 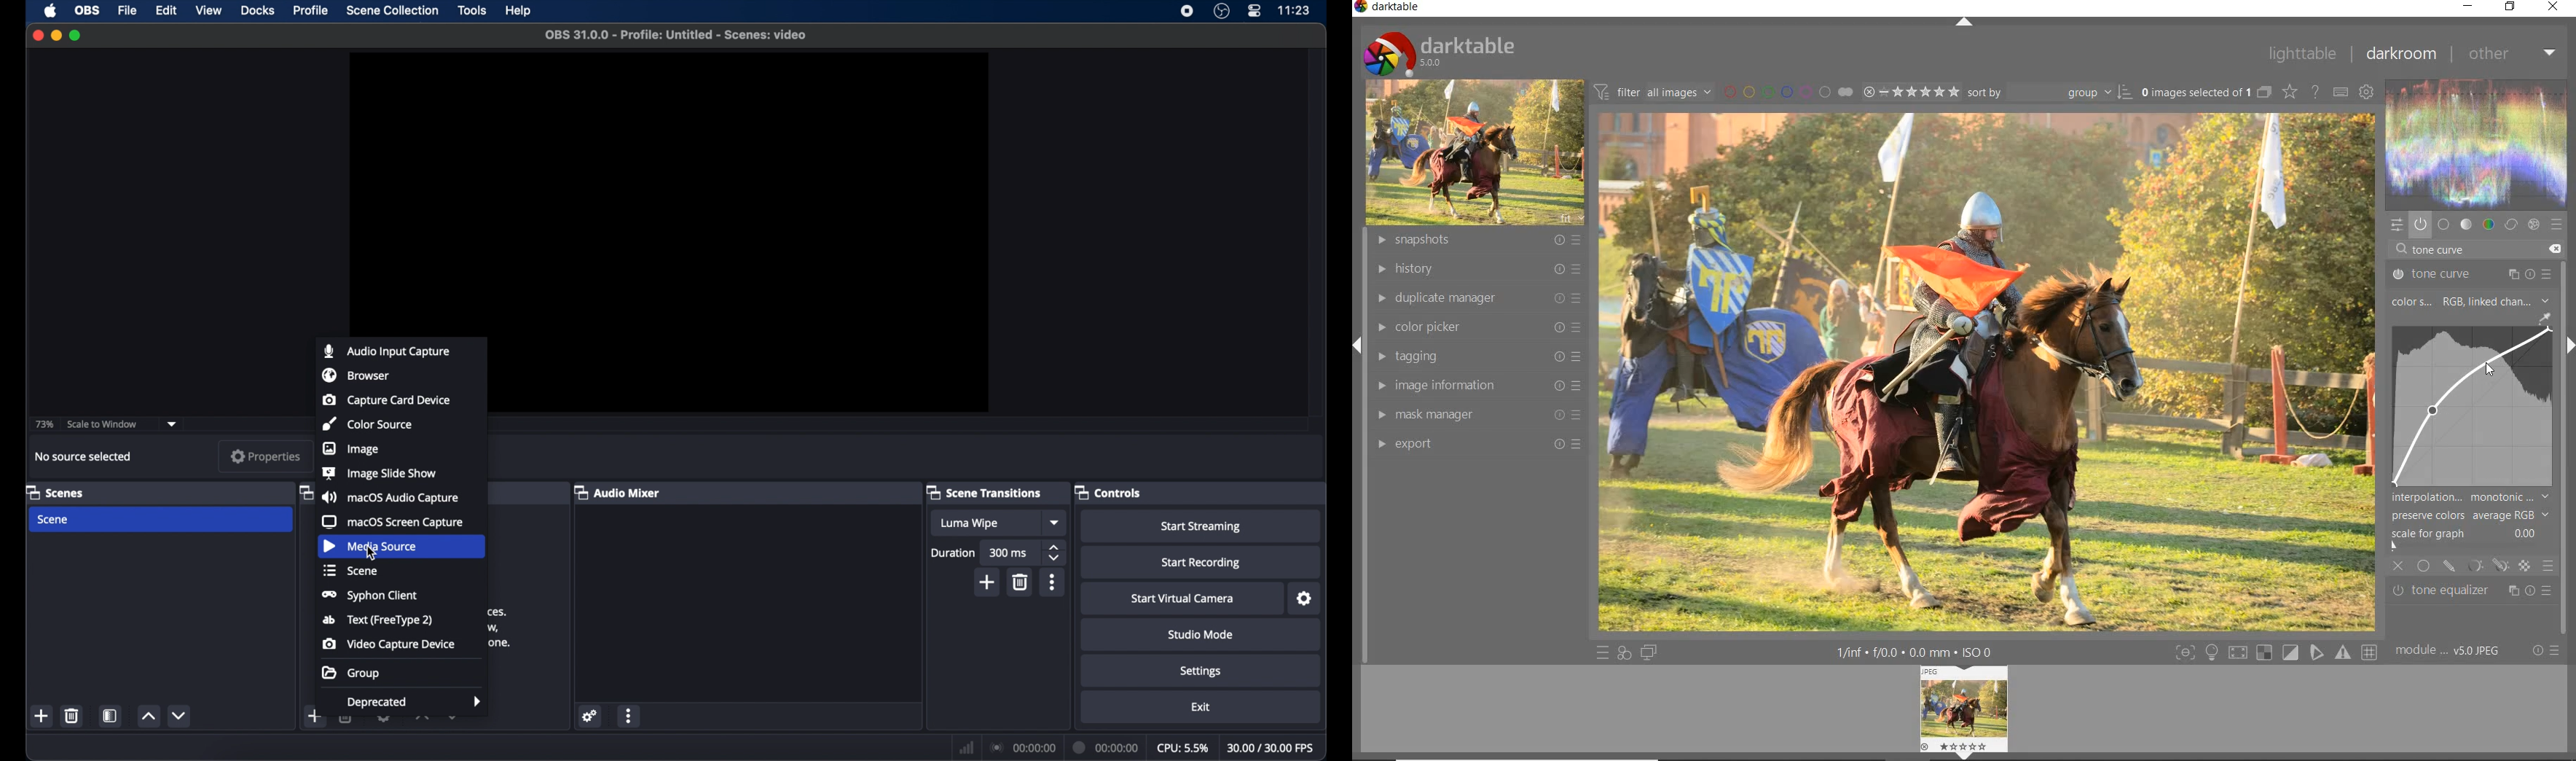 I want to click on toggle modes, so click(x=2273, y=652).